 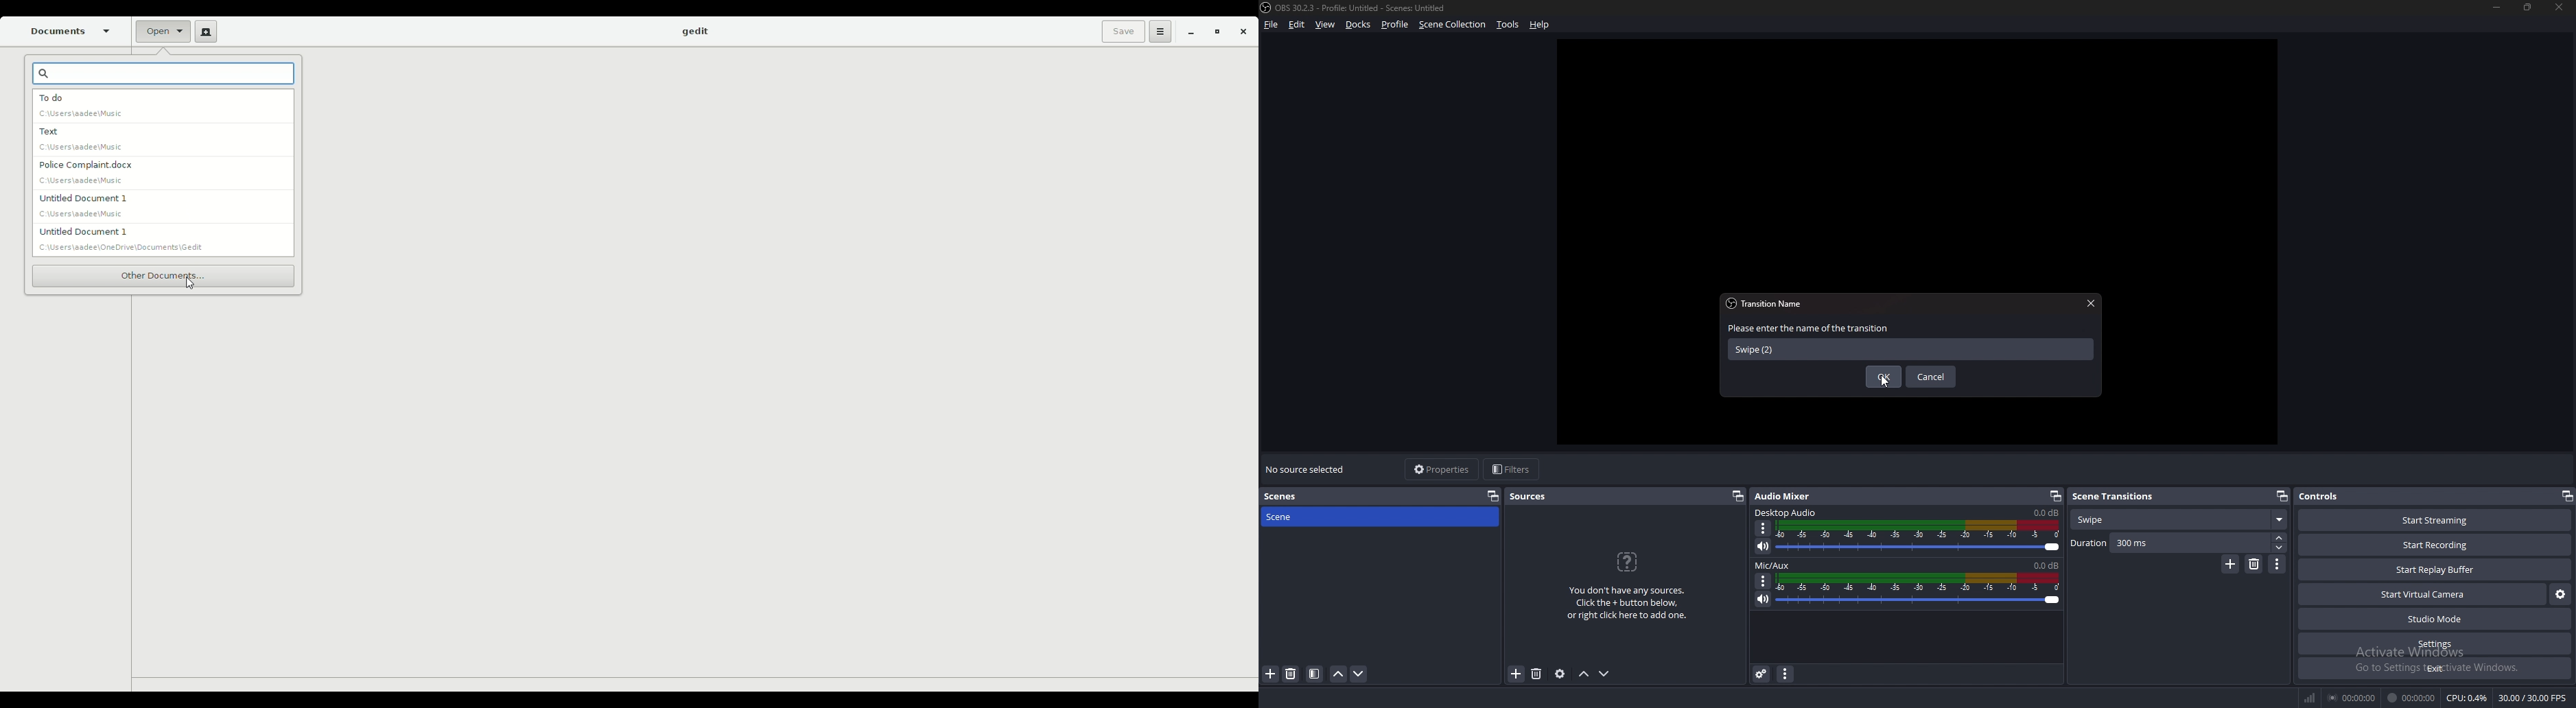 What do you see at coordinates (2279, 538) in the screenshot?
I see `increase duration` at bounding box center [2279, 538].